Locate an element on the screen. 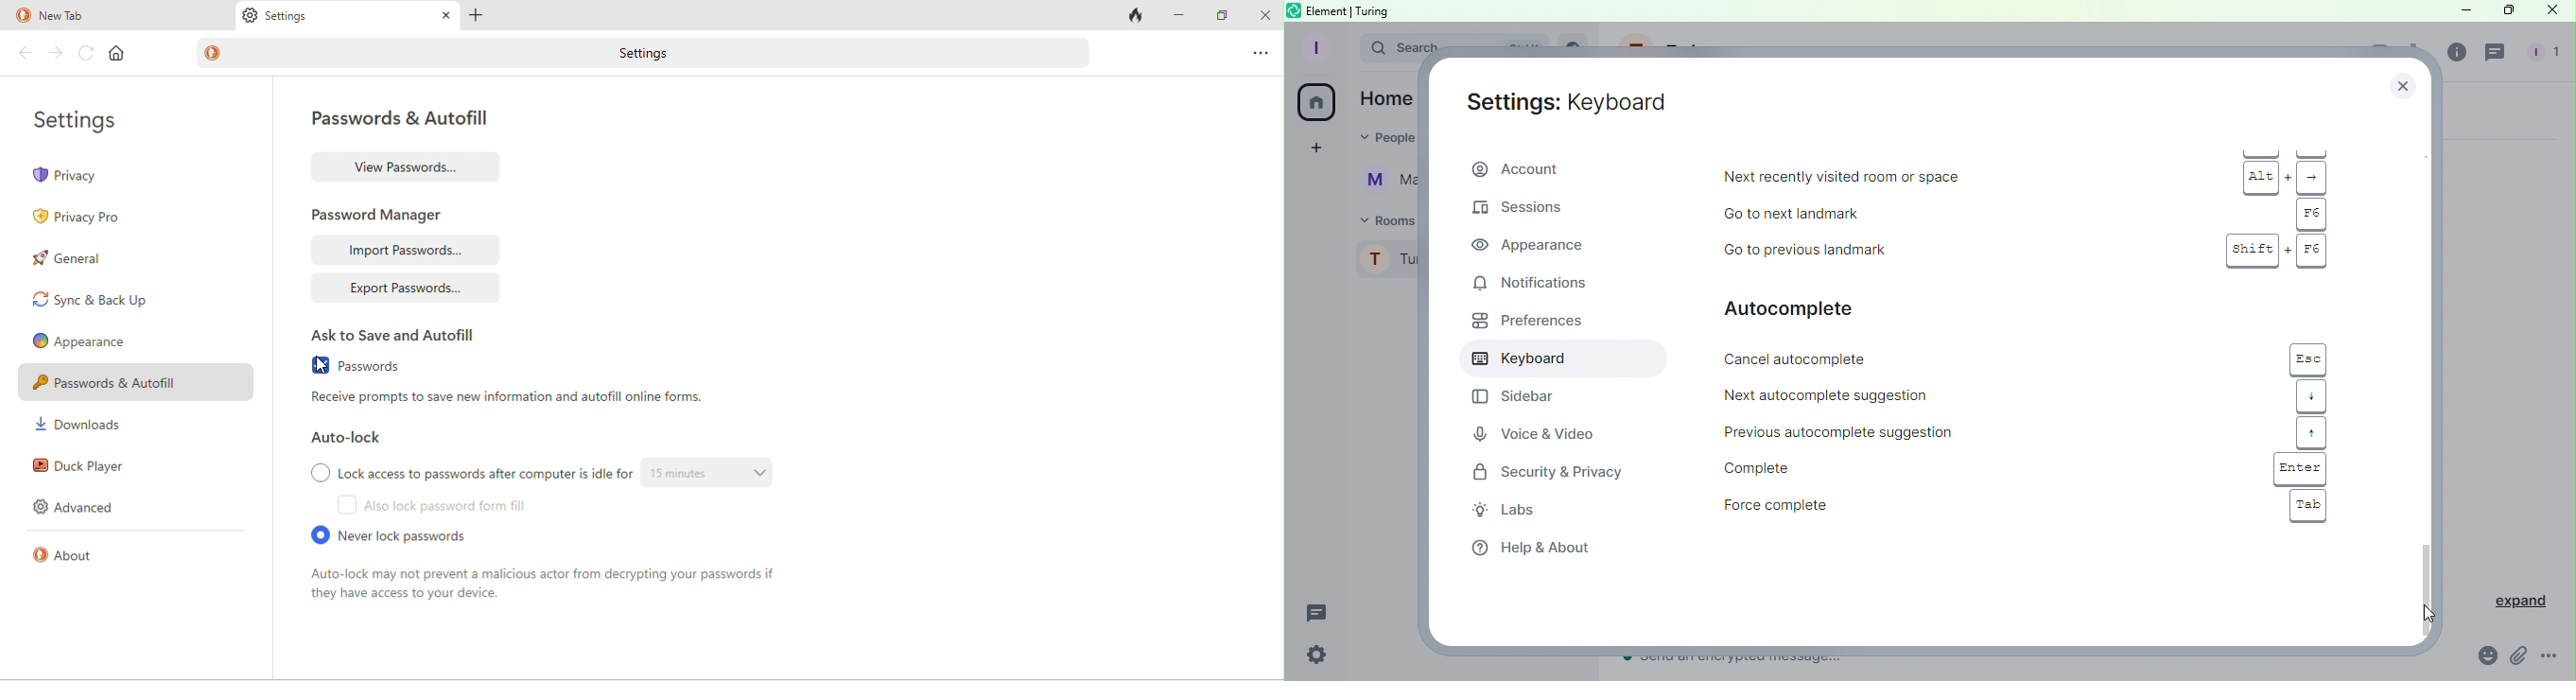  close is located at coordinates (1267, 14).